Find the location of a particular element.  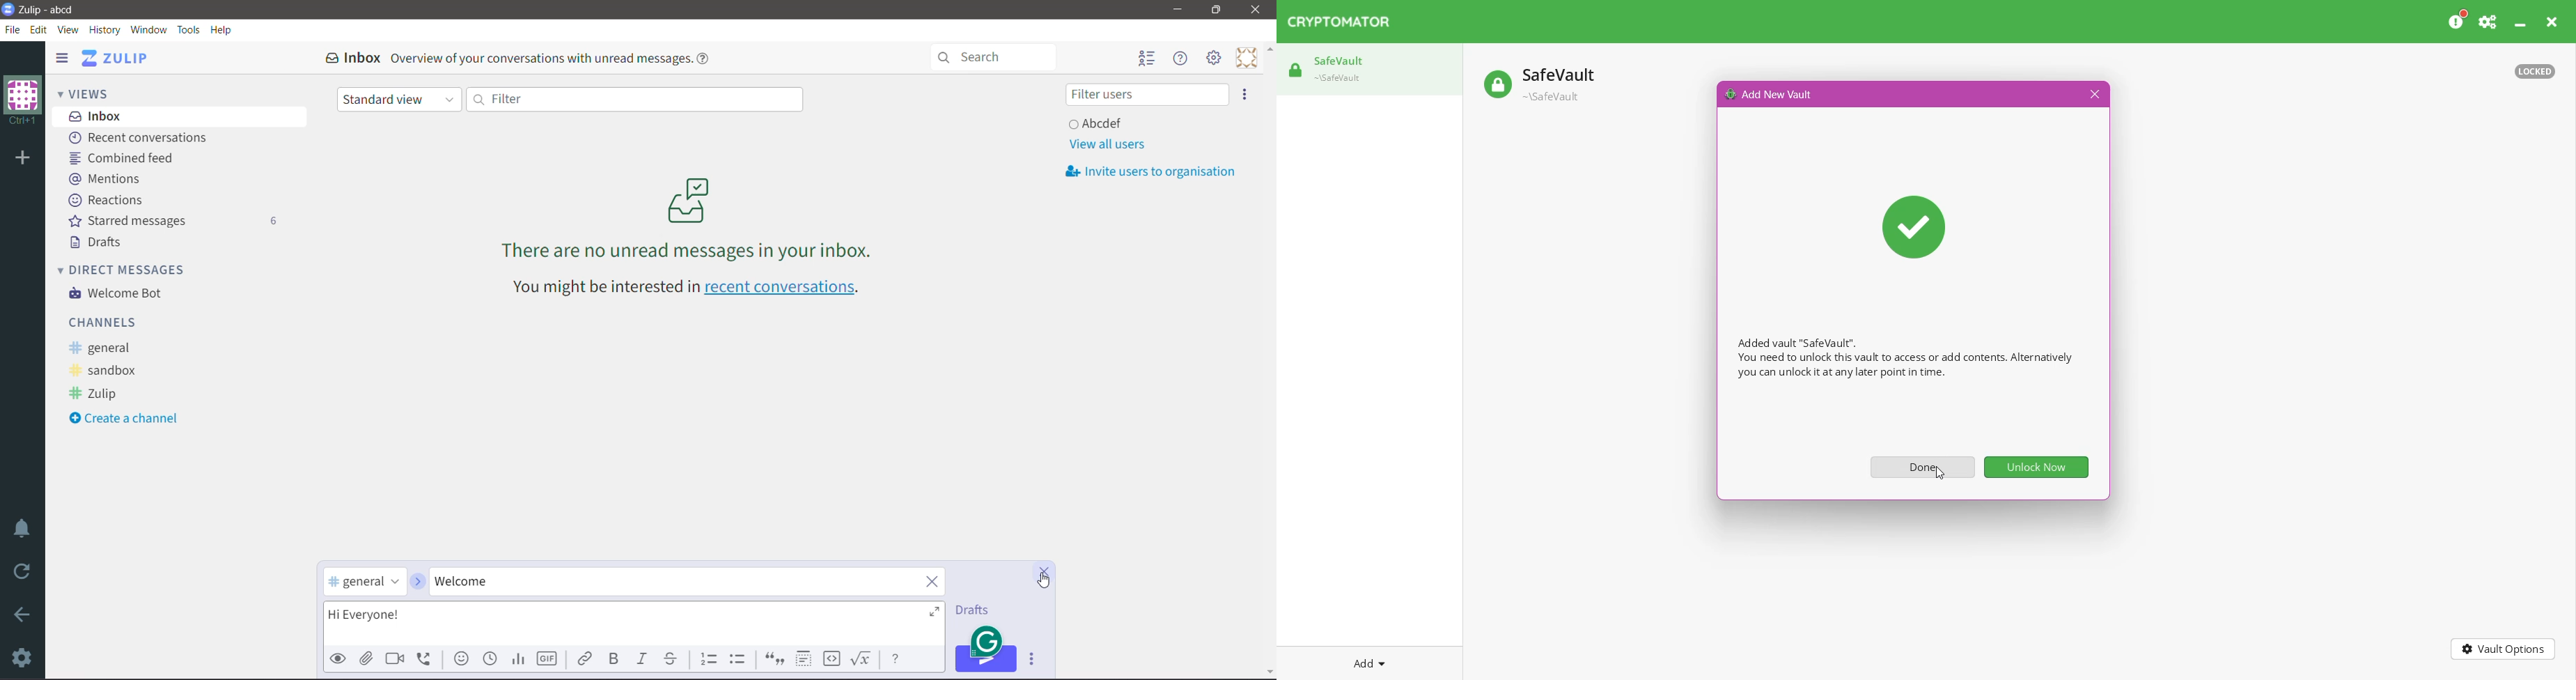

Settings is located at coordinates (23, 657).